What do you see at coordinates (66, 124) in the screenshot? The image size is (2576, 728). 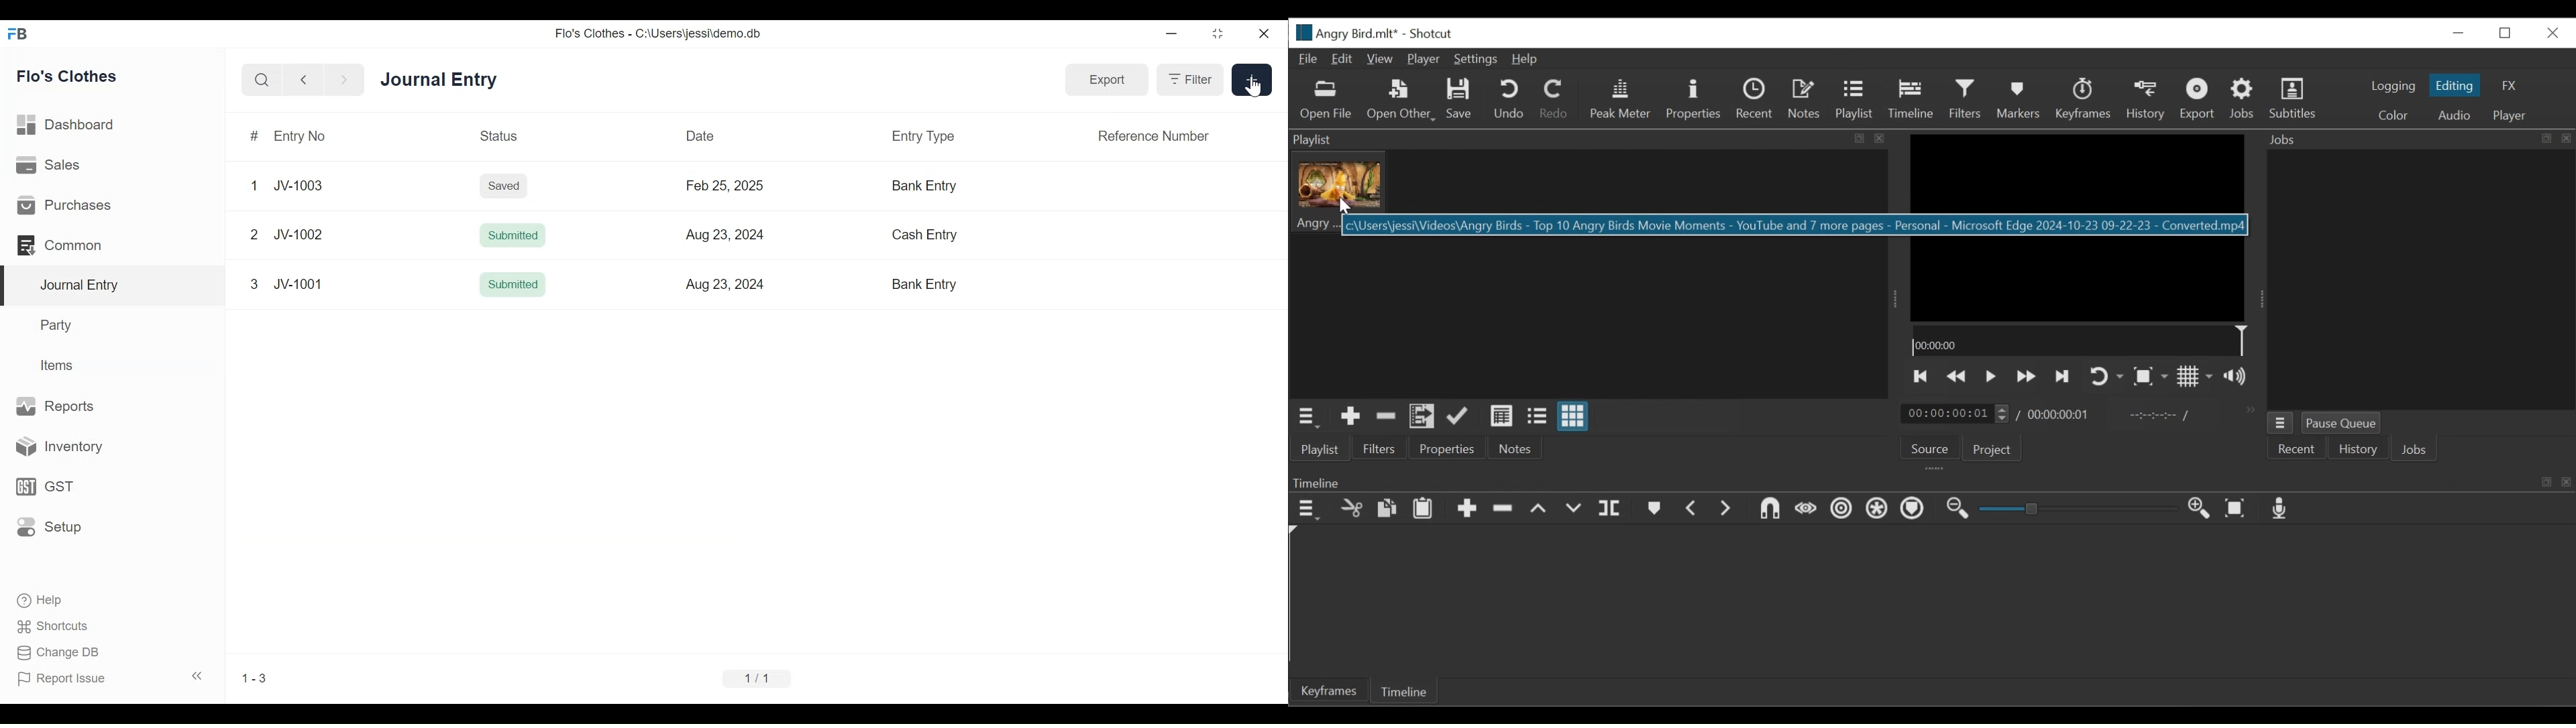 I see `Dashboard` at bounding box center [66, 124].